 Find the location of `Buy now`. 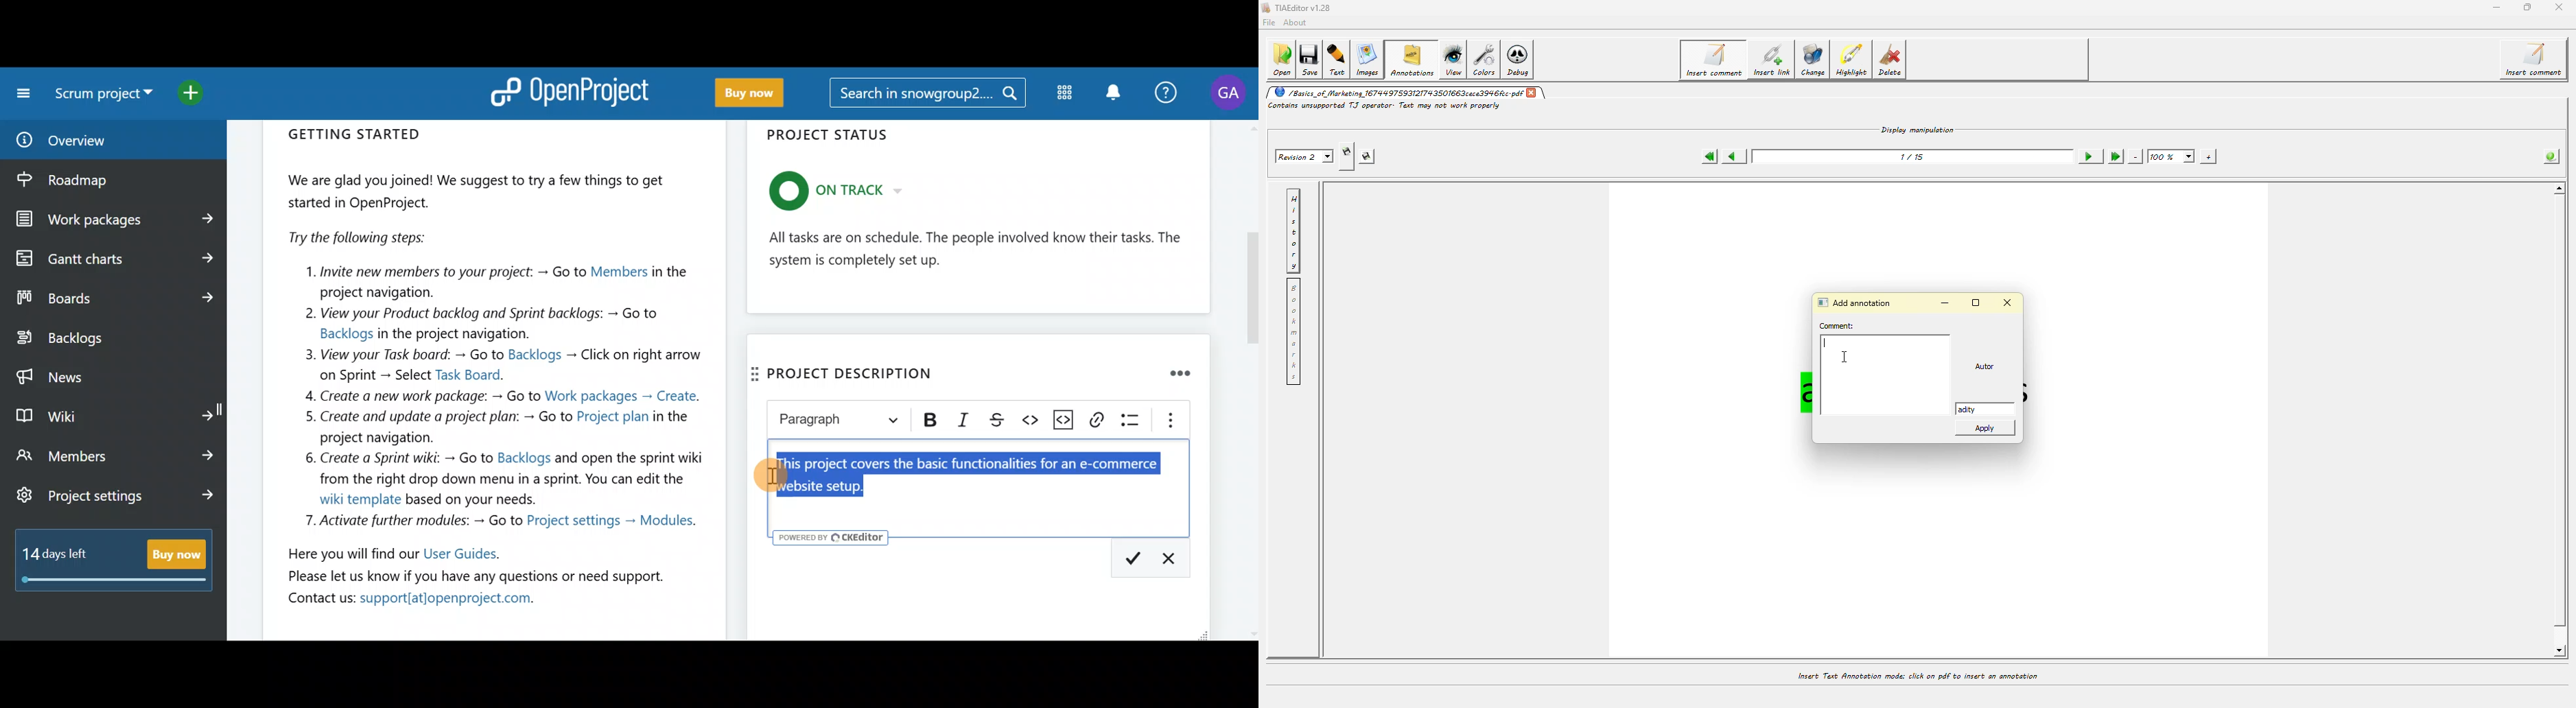

Buy now is located at coordinates (759, 94).